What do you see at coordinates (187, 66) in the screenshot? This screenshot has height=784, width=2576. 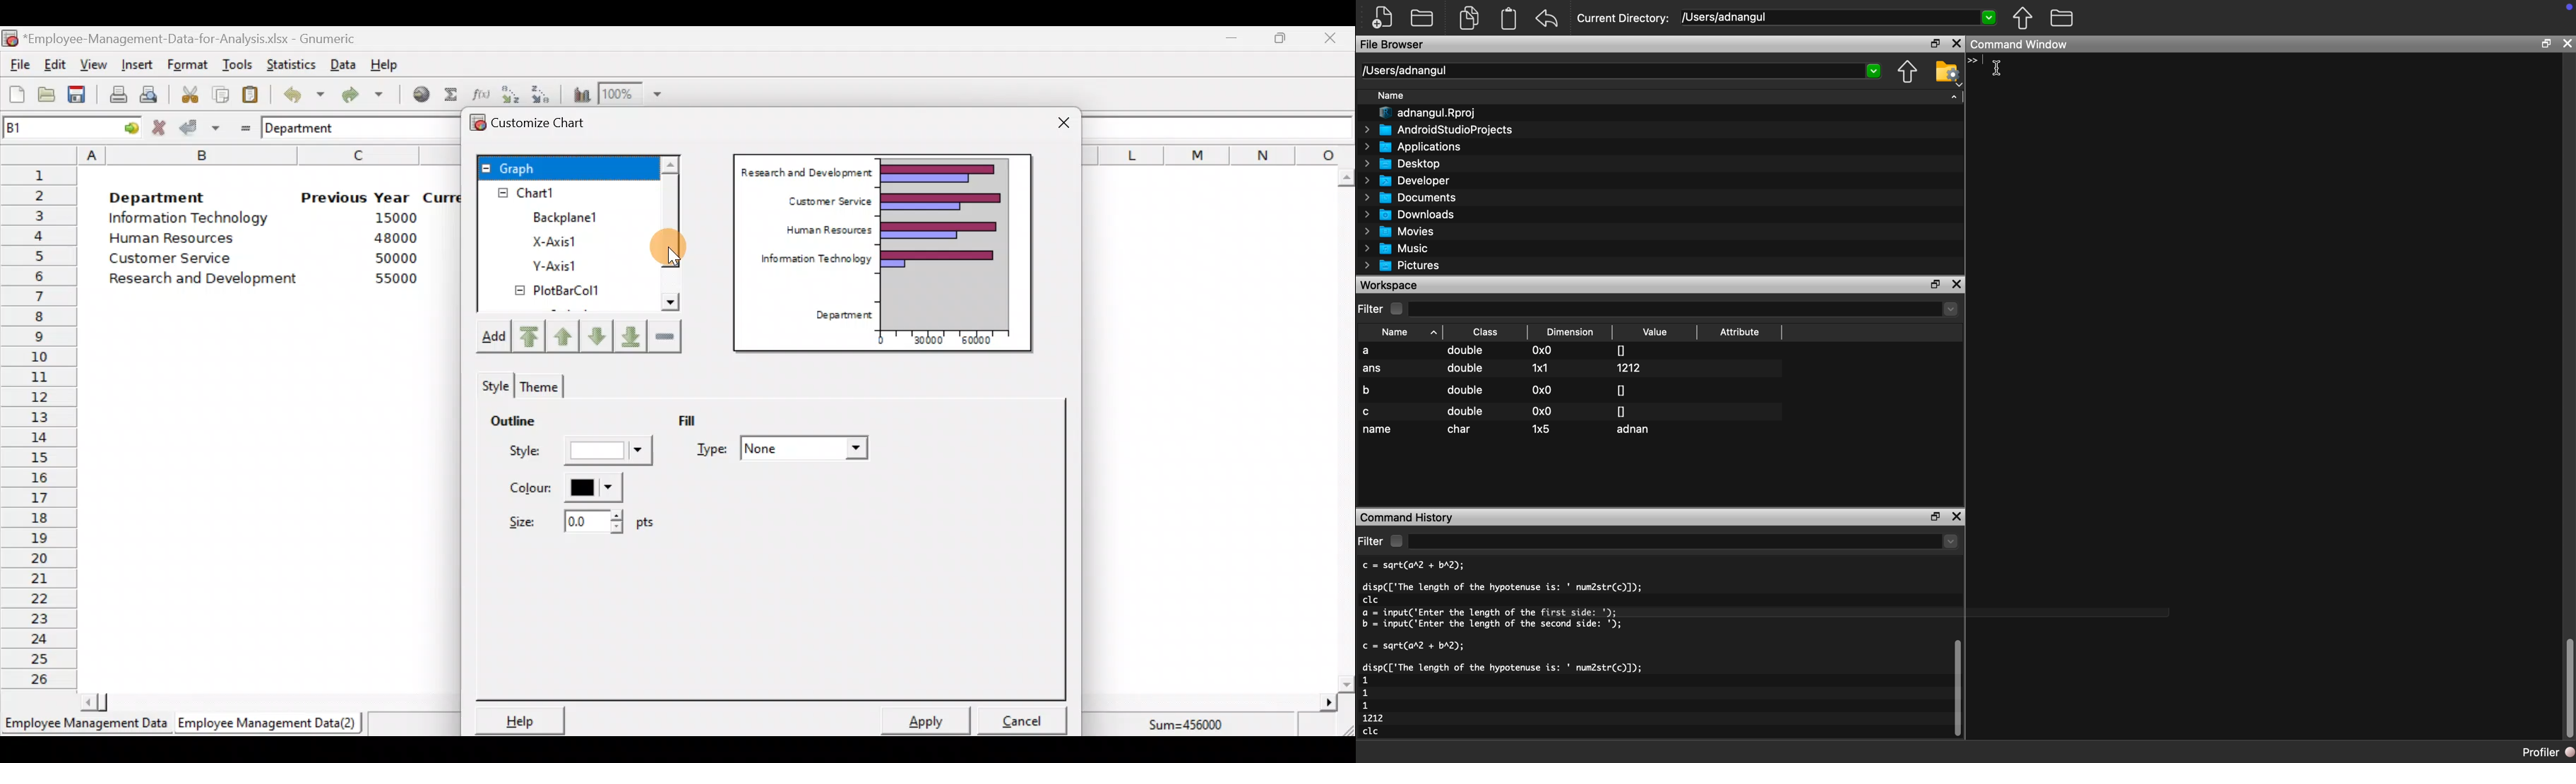 I see `Format` at bounding box center [187, 66].